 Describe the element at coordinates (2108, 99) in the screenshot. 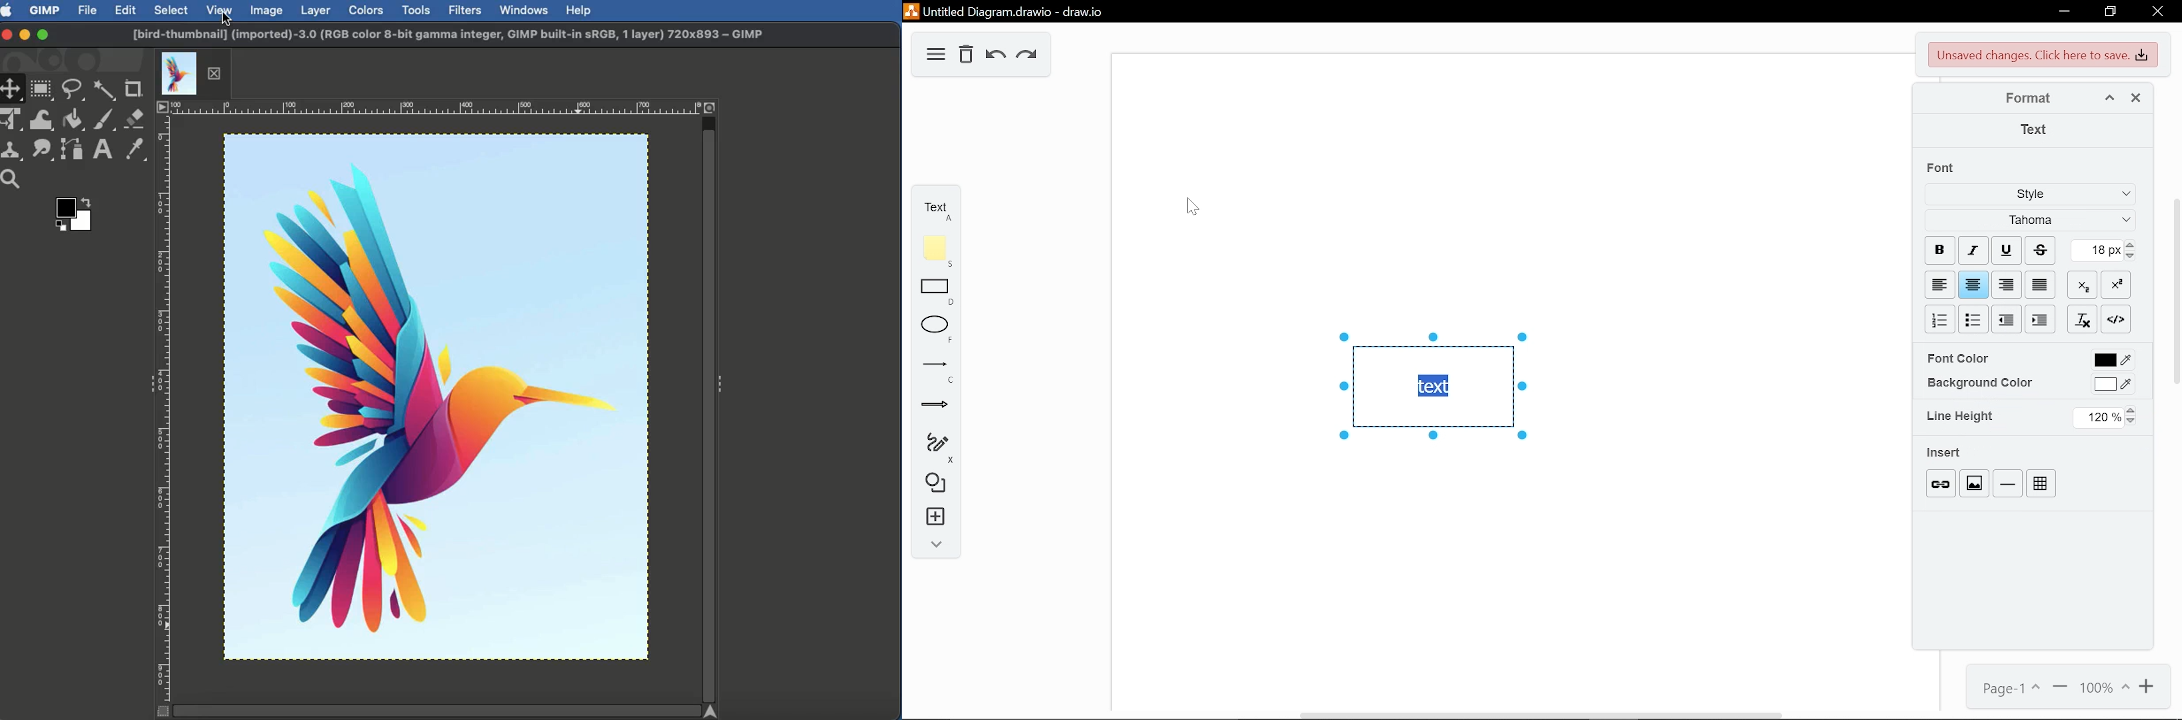

I see `collapse` at that location.